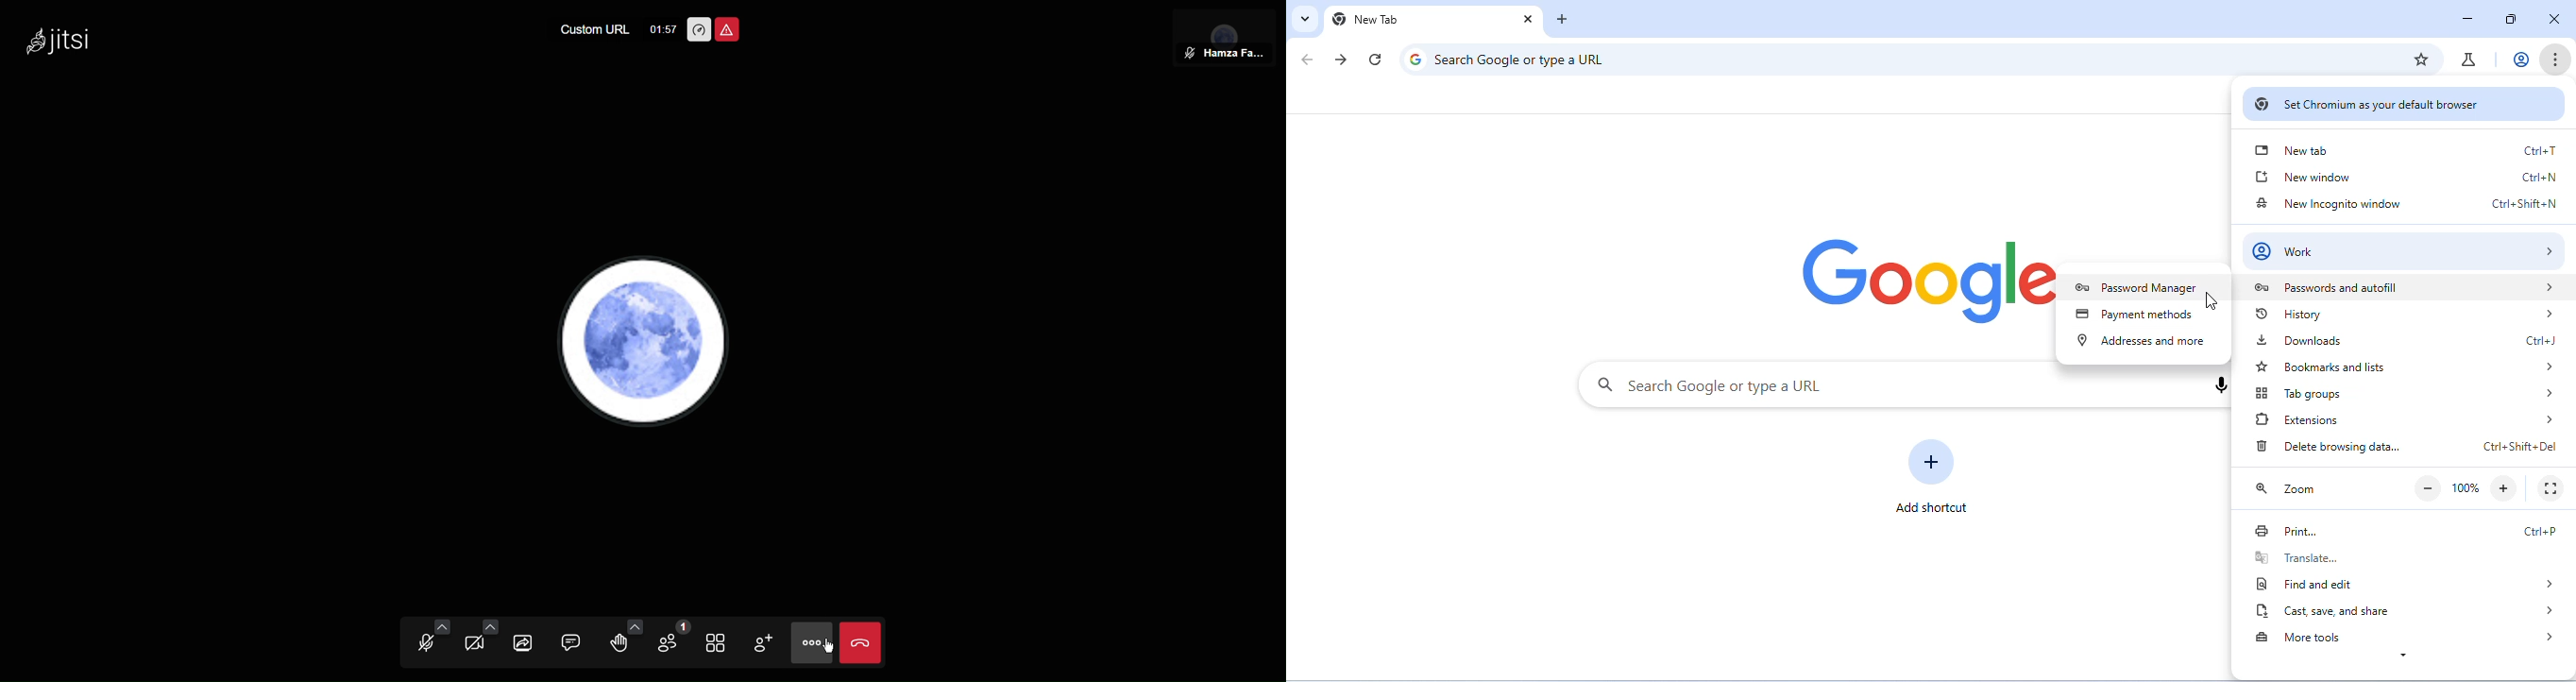 The width and height of the screenshot is (2576, 700). I want to click on resize, so click(2509, 19).